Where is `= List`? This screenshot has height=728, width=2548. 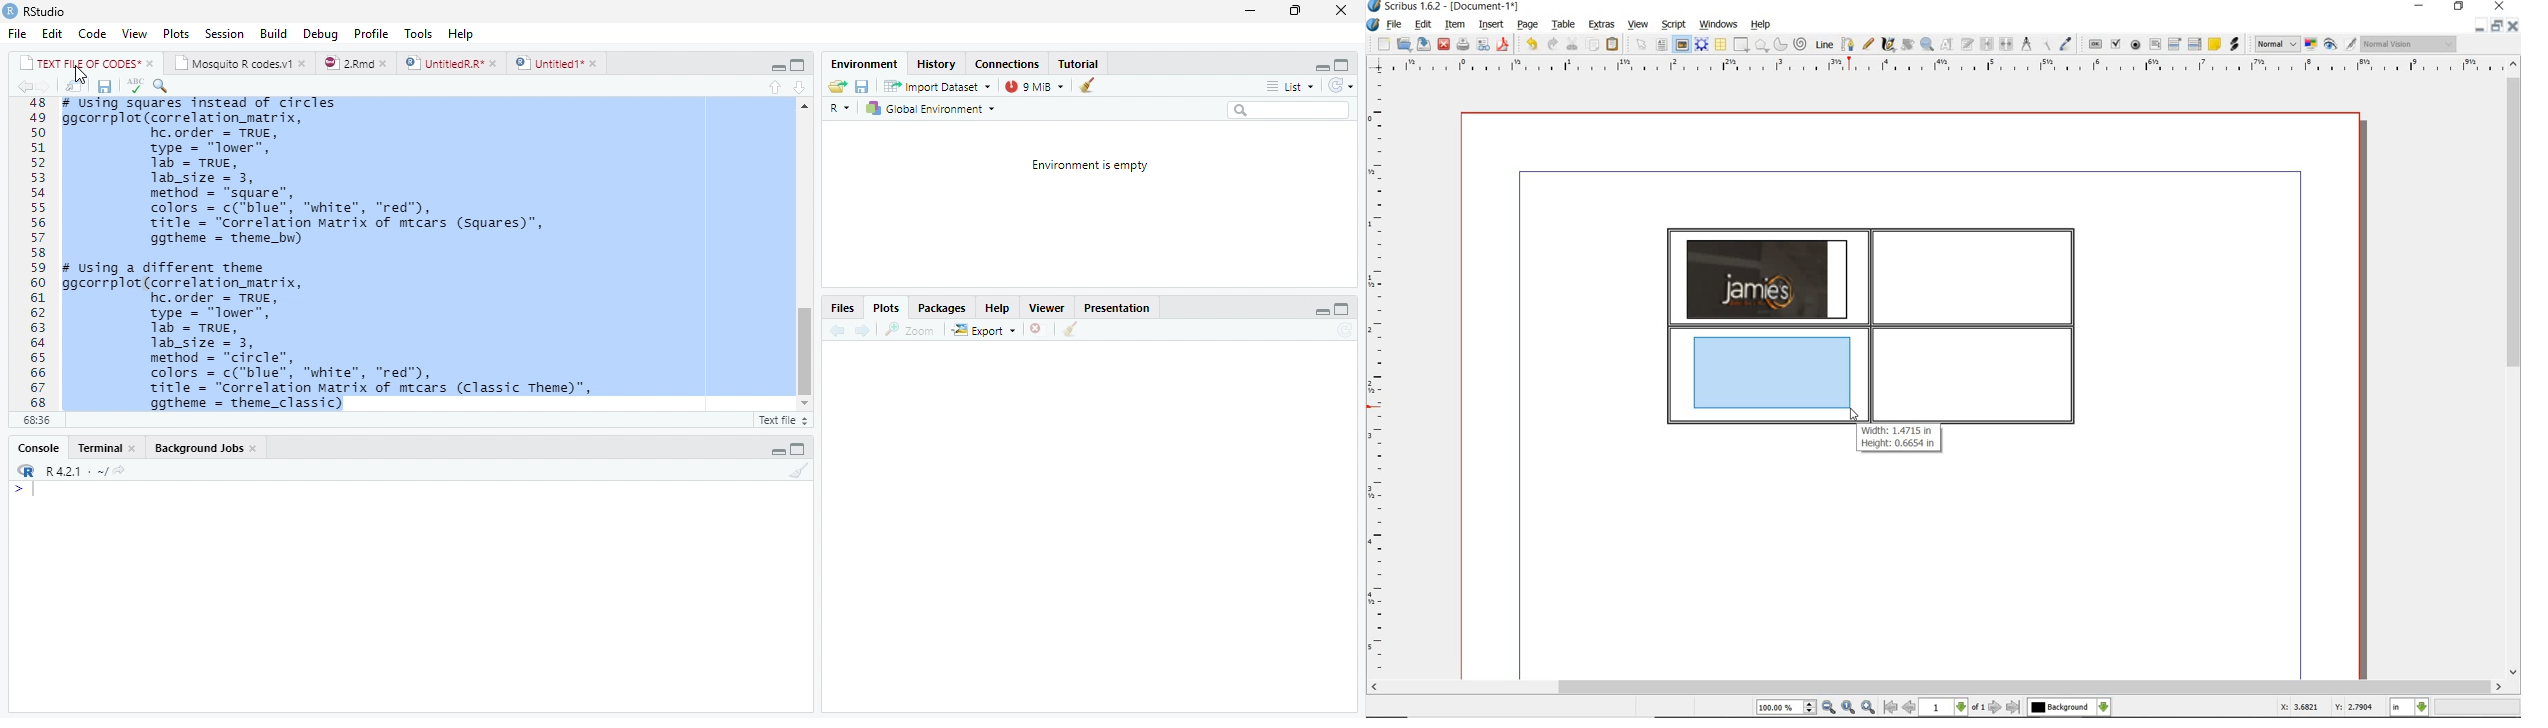
= List is located at coordinates (1292, 87).